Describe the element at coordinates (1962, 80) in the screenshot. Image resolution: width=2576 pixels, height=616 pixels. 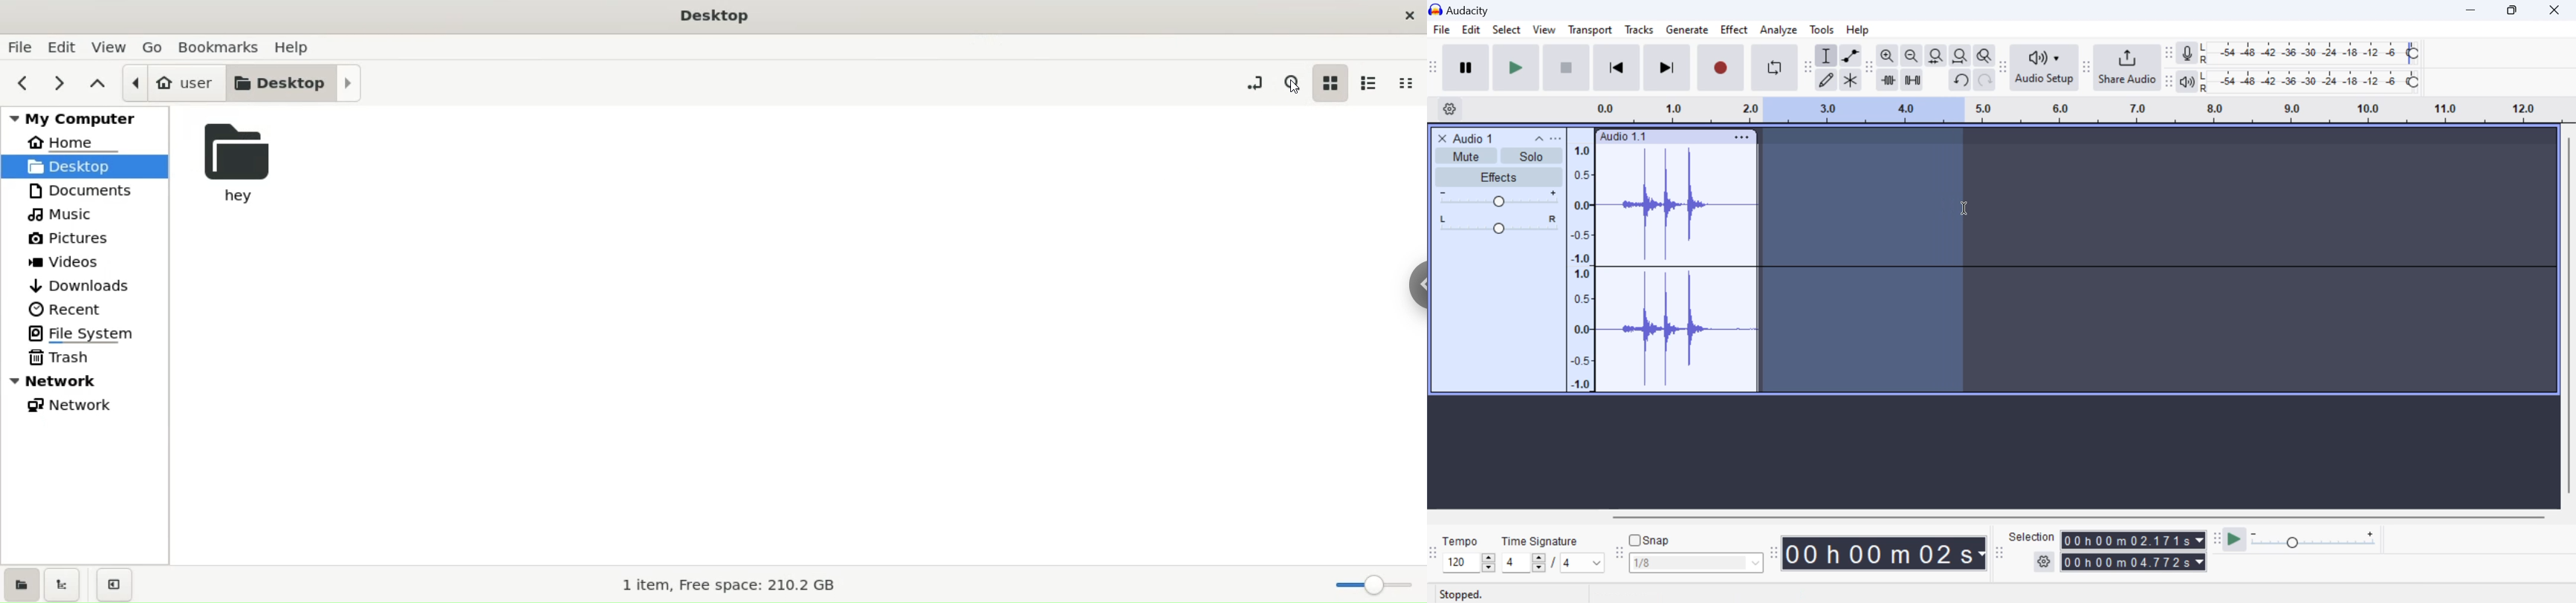
I see `undo` at that location.